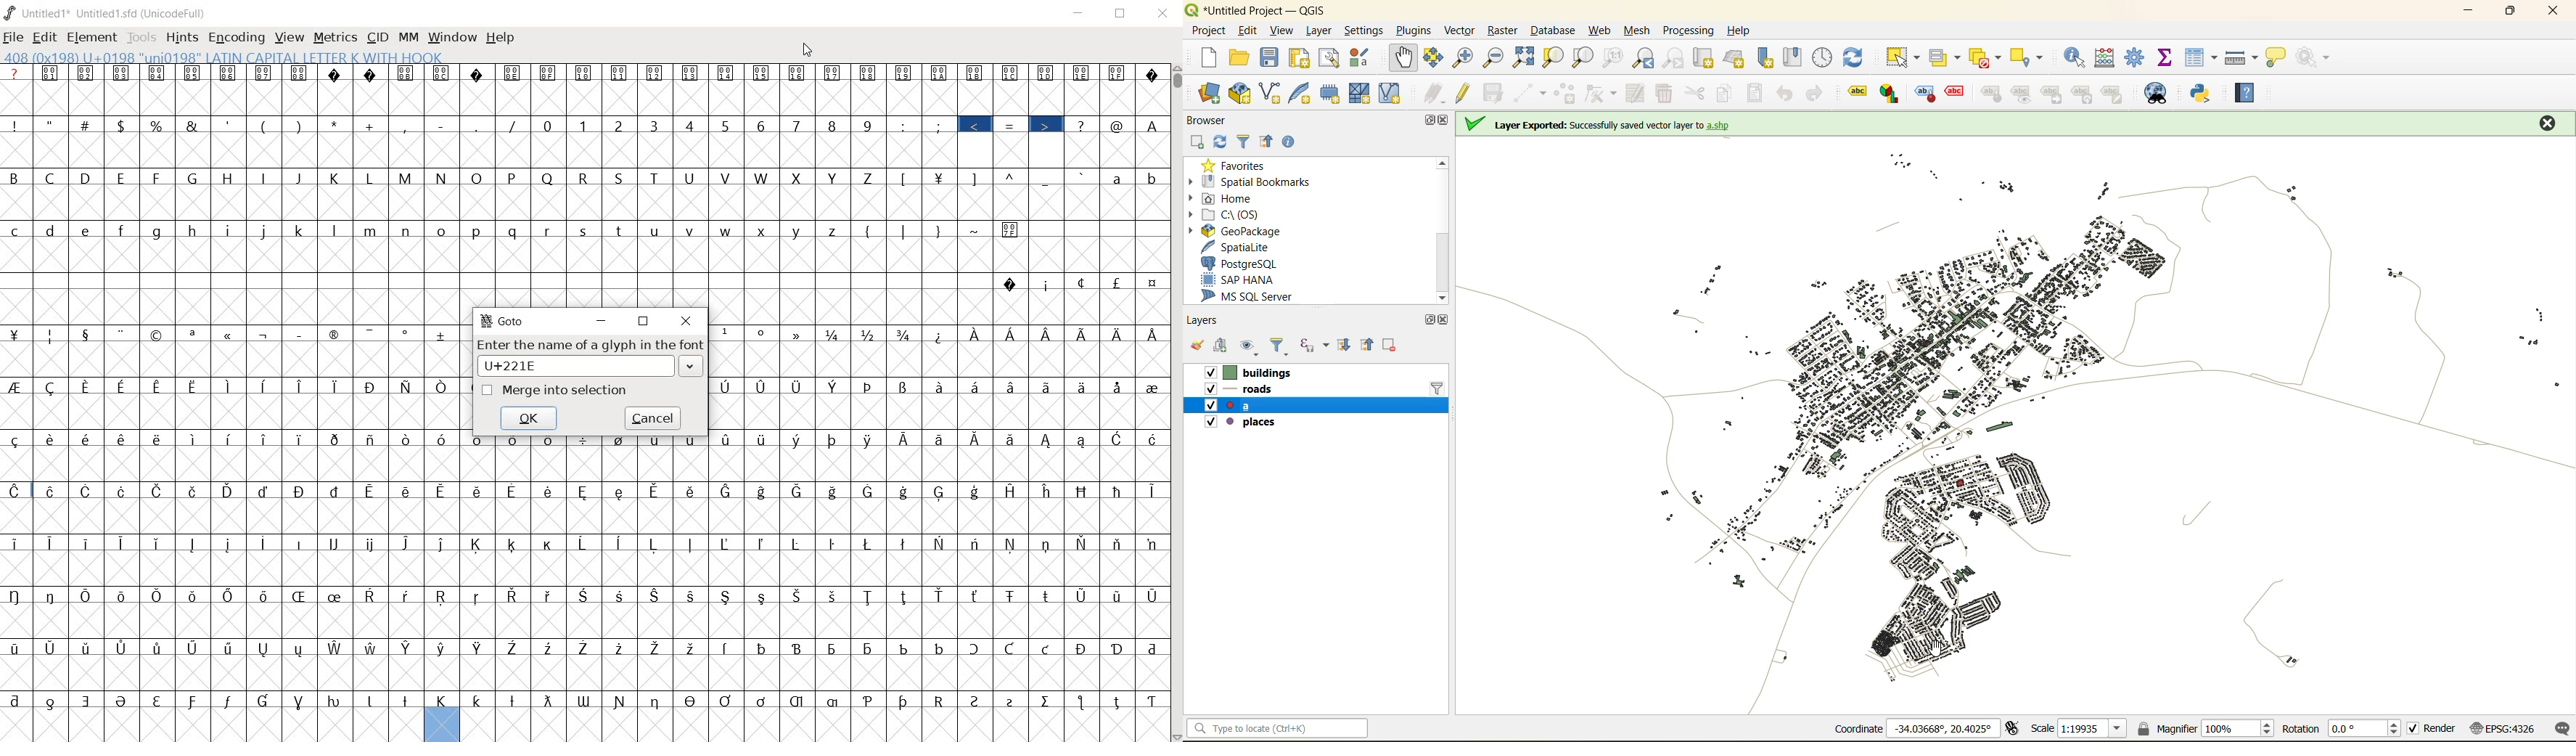  I want to click on refresh, so click(1223, 141).